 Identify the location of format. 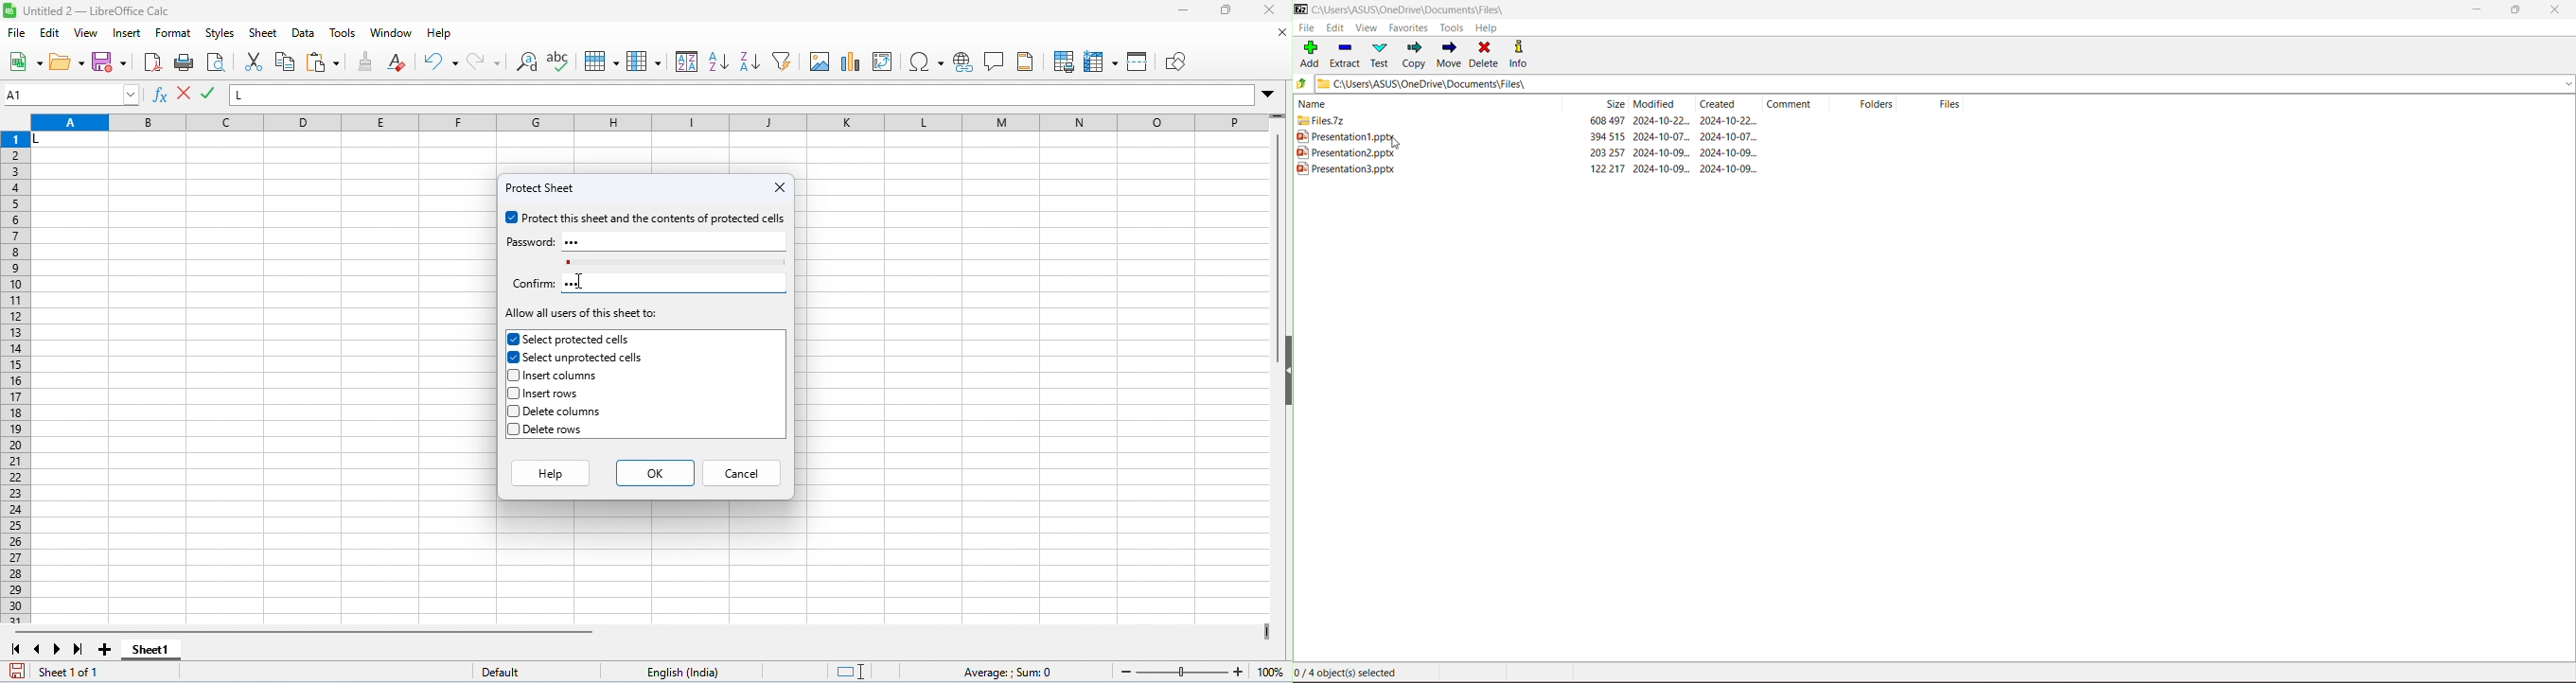
(175, 35).